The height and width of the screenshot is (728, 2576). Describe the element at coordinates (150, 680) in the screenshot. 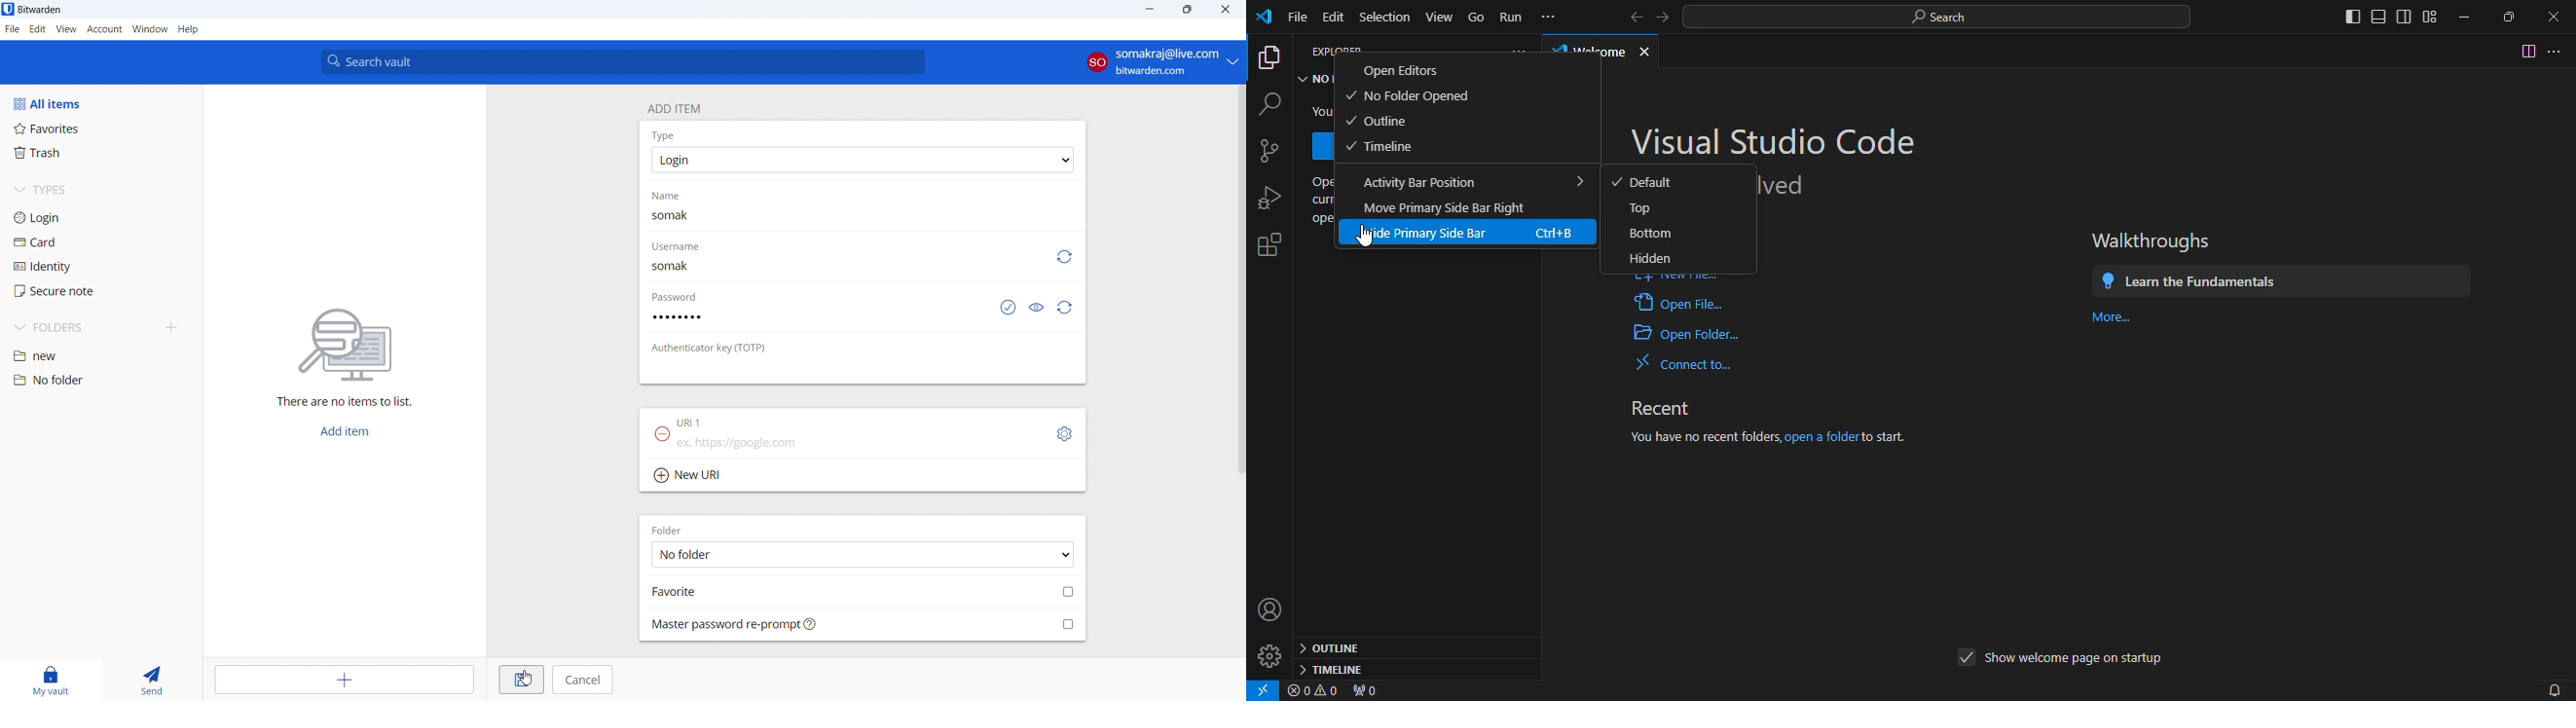

I see `send` at that location.